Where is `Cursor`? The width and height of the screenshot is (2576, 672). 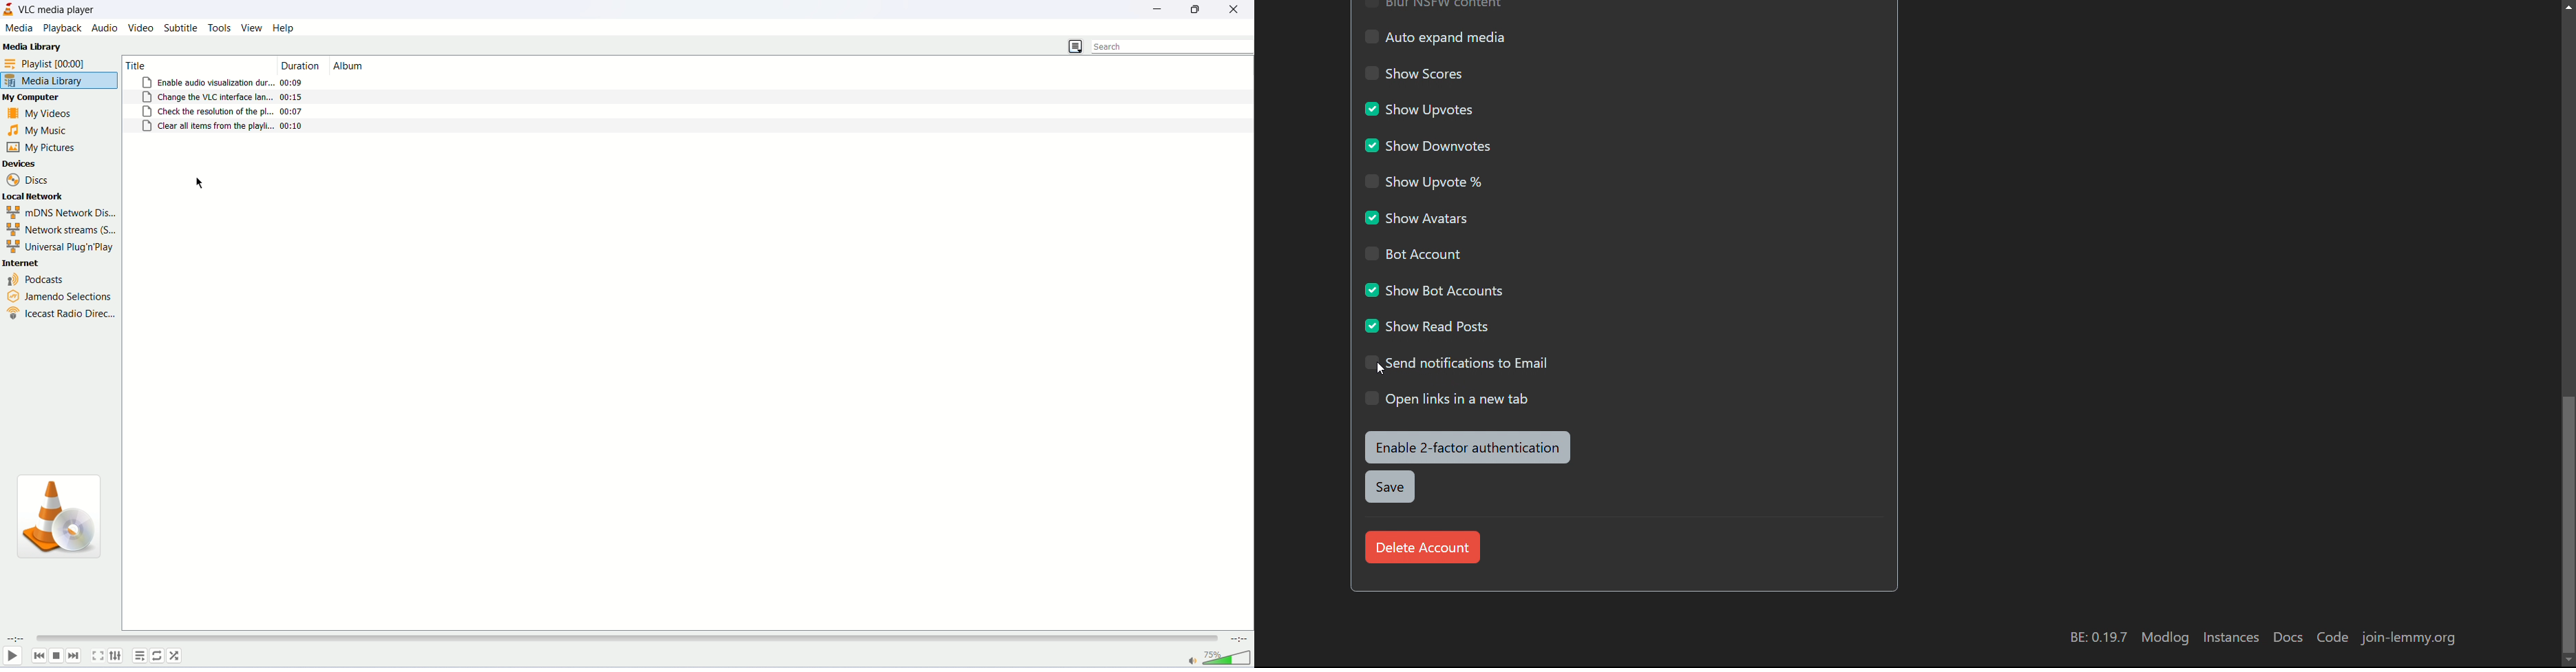 Cursor is located at coordinates (1381, 368).